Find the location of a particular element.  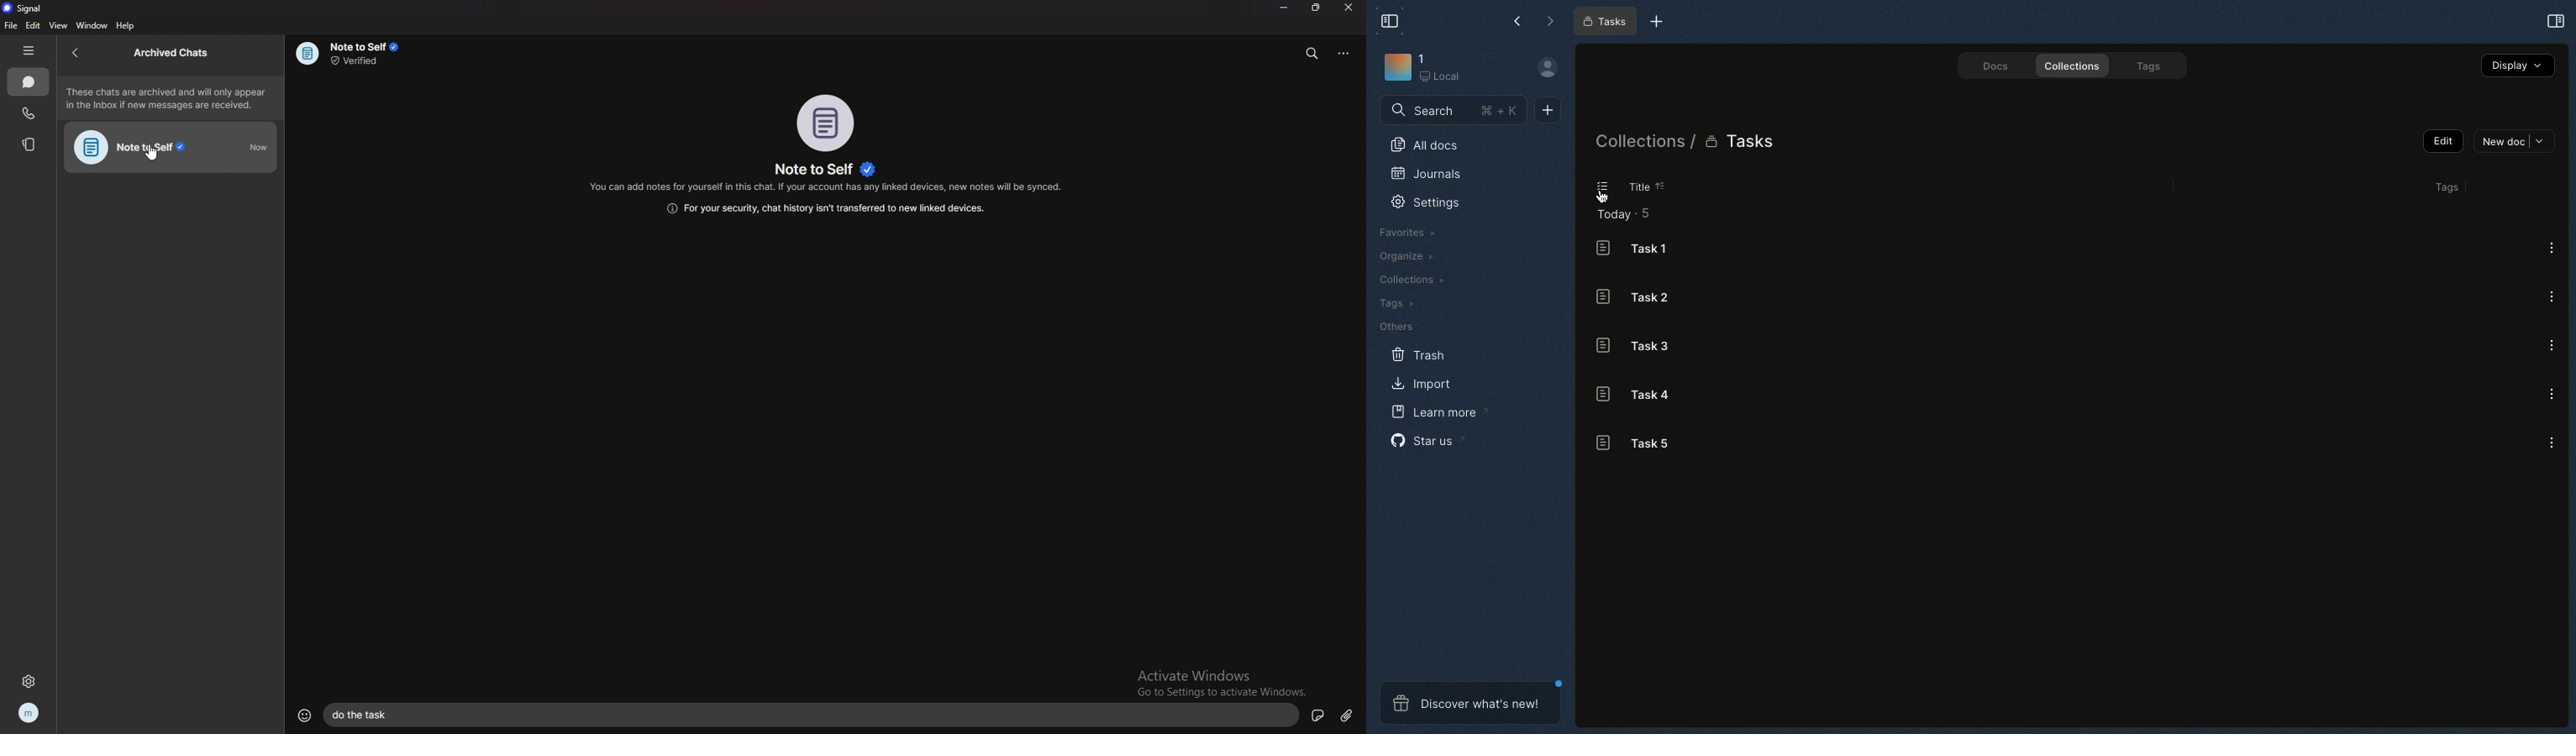

Trash is located at coordinates (1417, 354).